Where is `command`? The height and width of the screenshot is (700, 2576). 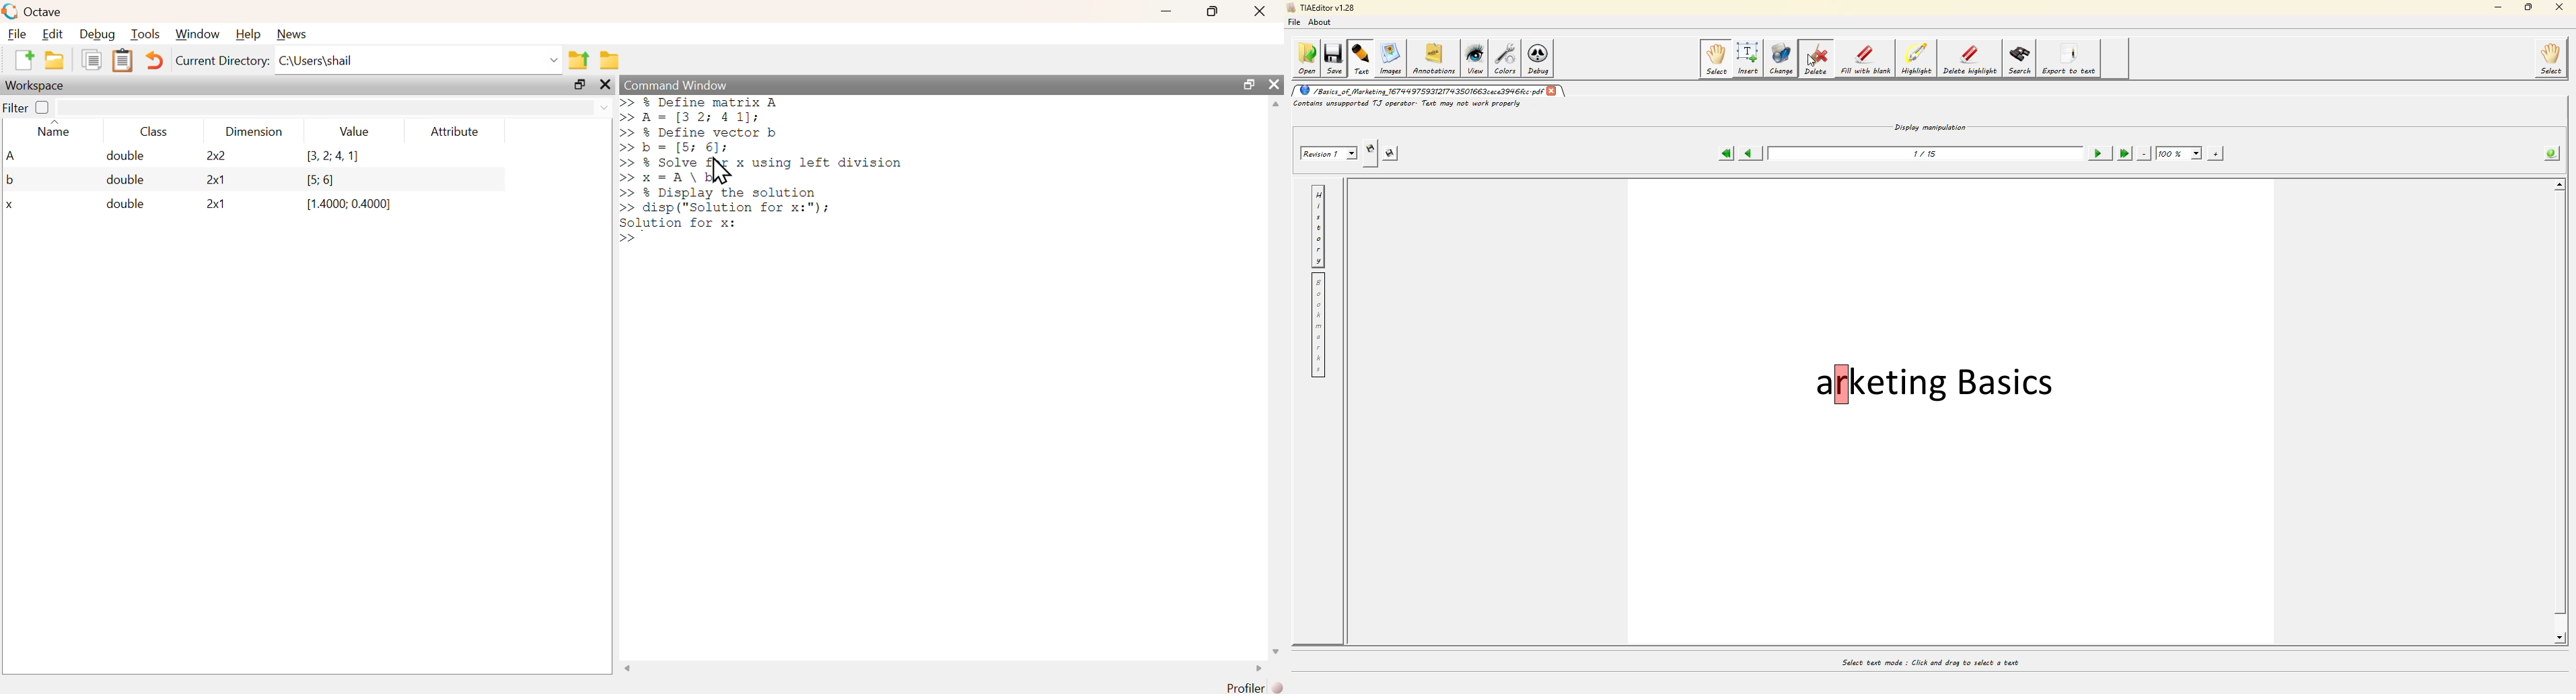
command is located at coordinates (885, 174).